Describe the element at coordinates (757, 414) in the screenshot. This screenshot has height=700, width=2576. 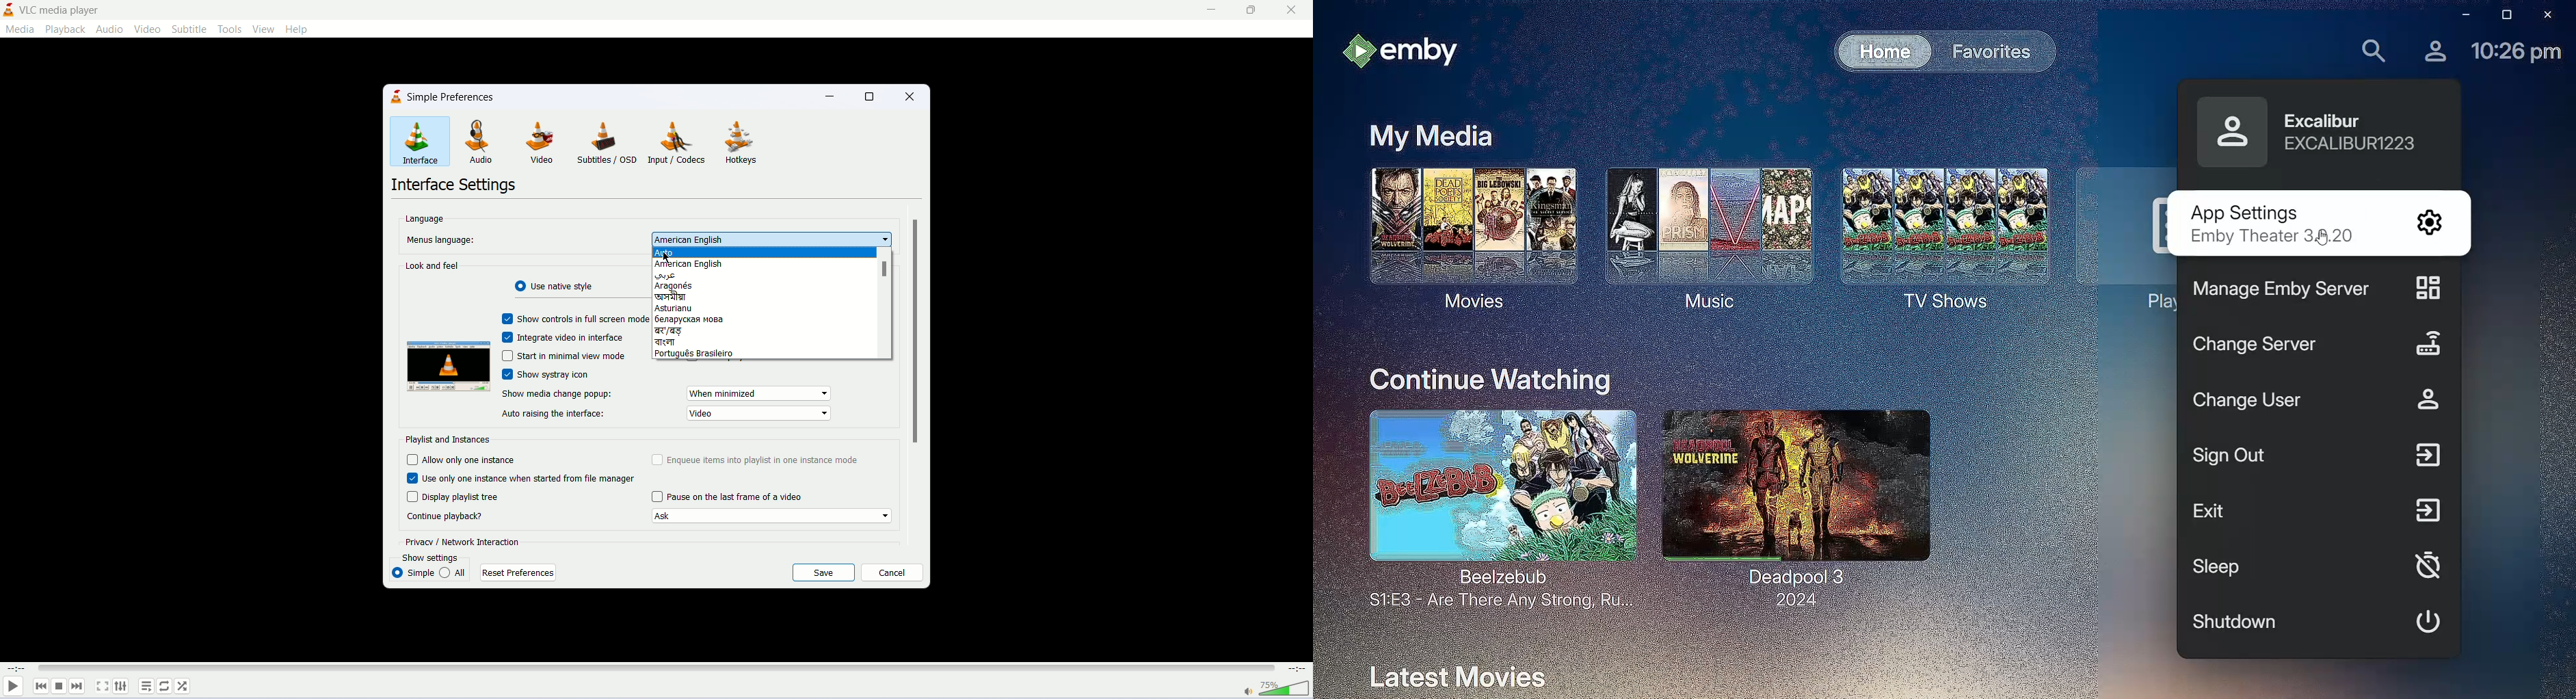
I see `show media change popup options` at that location.